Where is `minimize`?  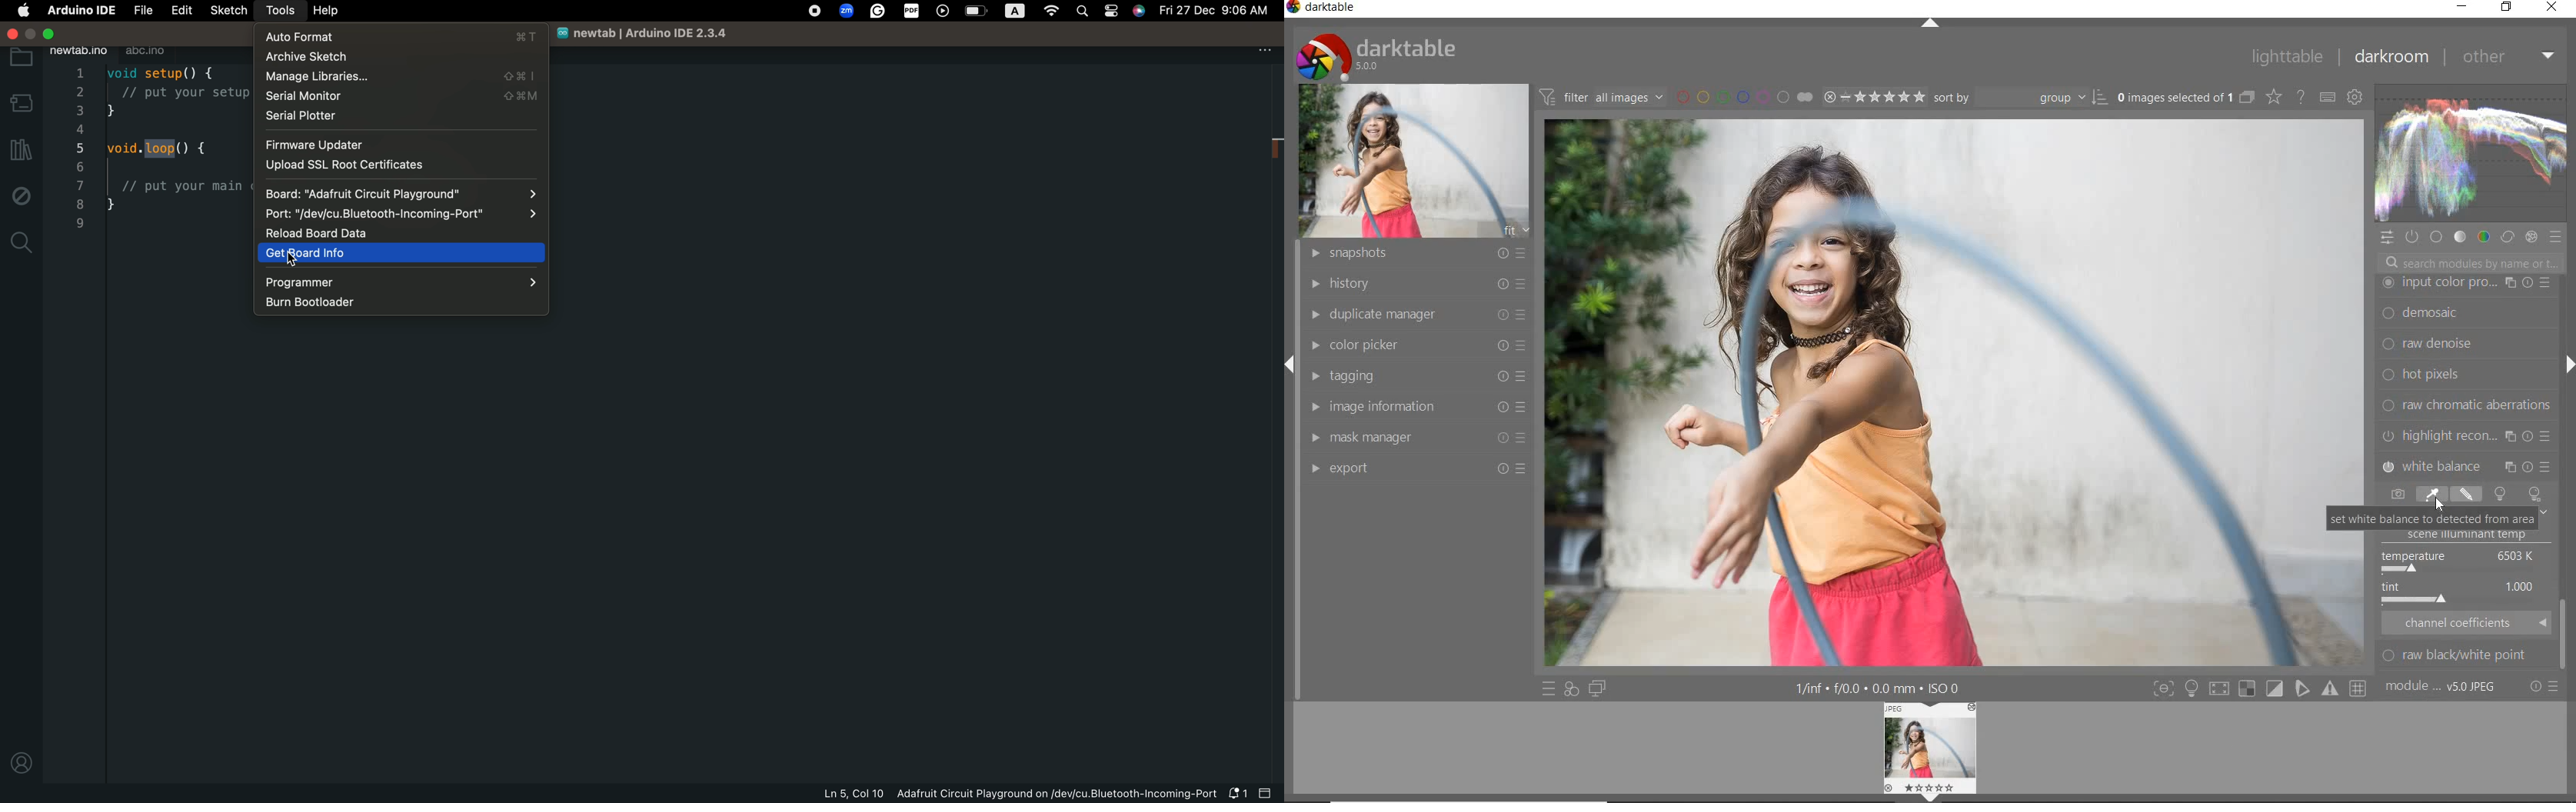
minimize is located at coordinates (2461, 5).